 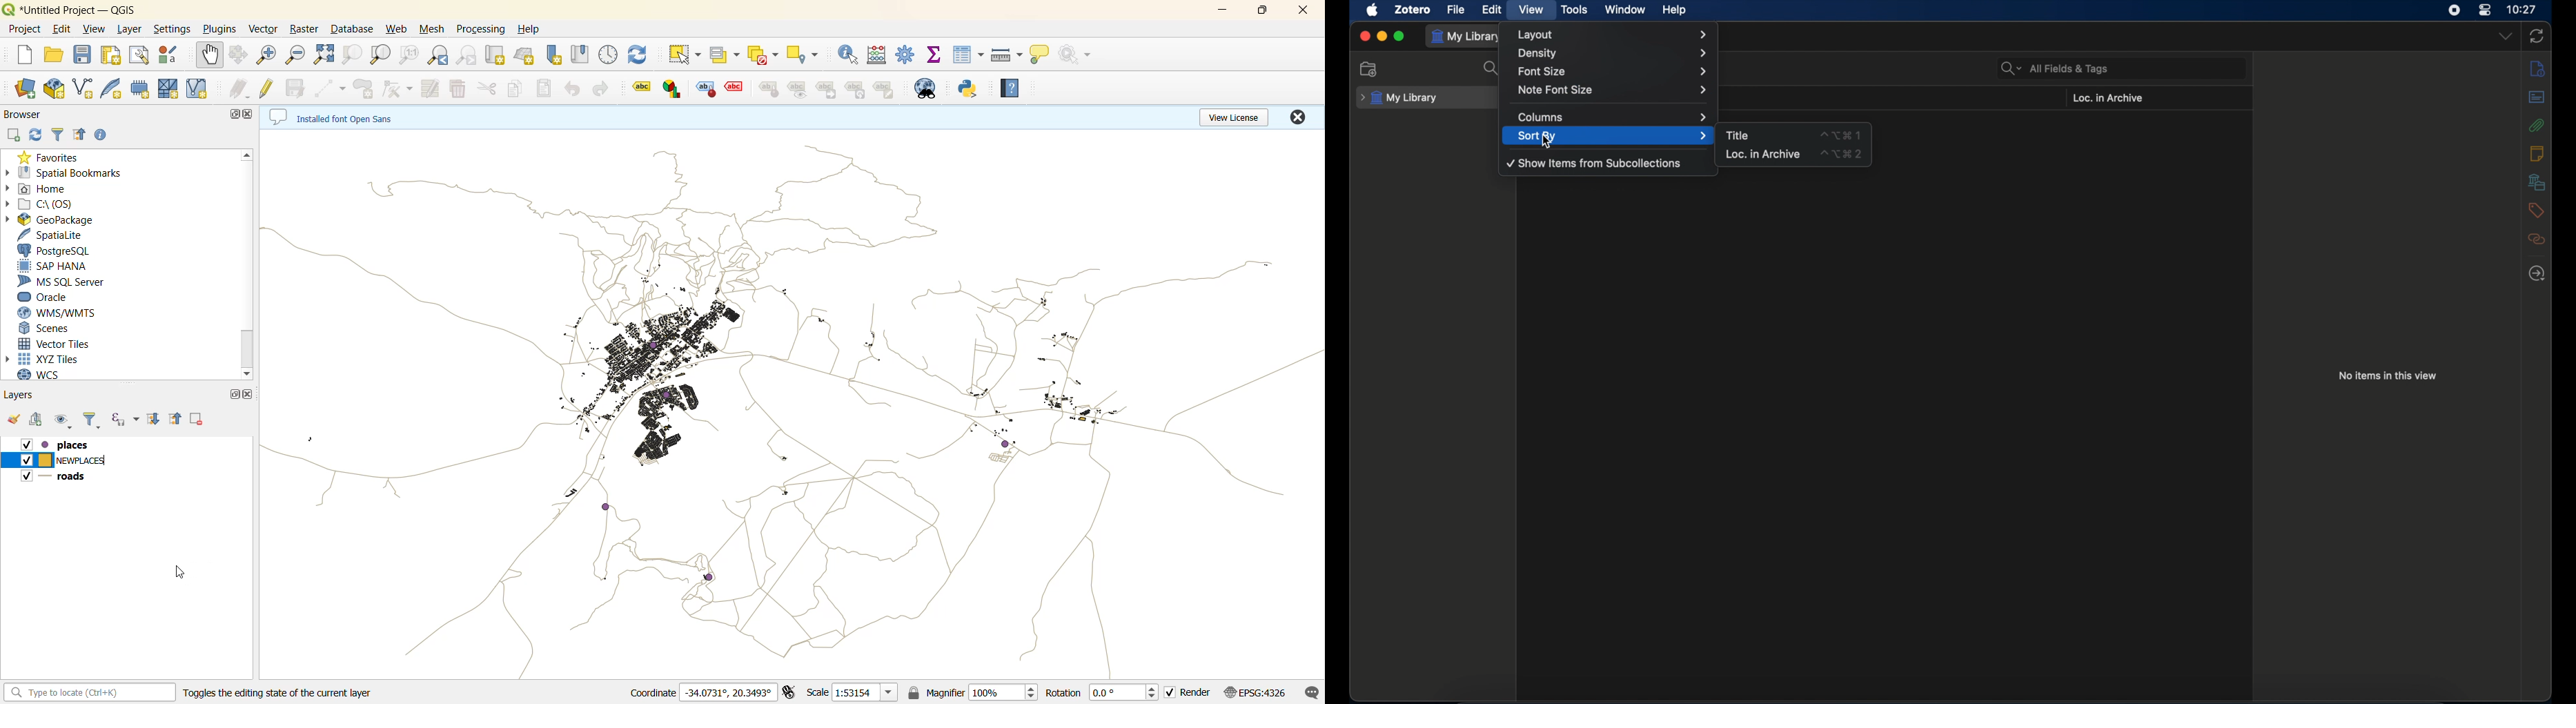 What do you see at coordinates (409, 56) in the screenshot?
I see `zoom native` at bounding box center [409, 56].